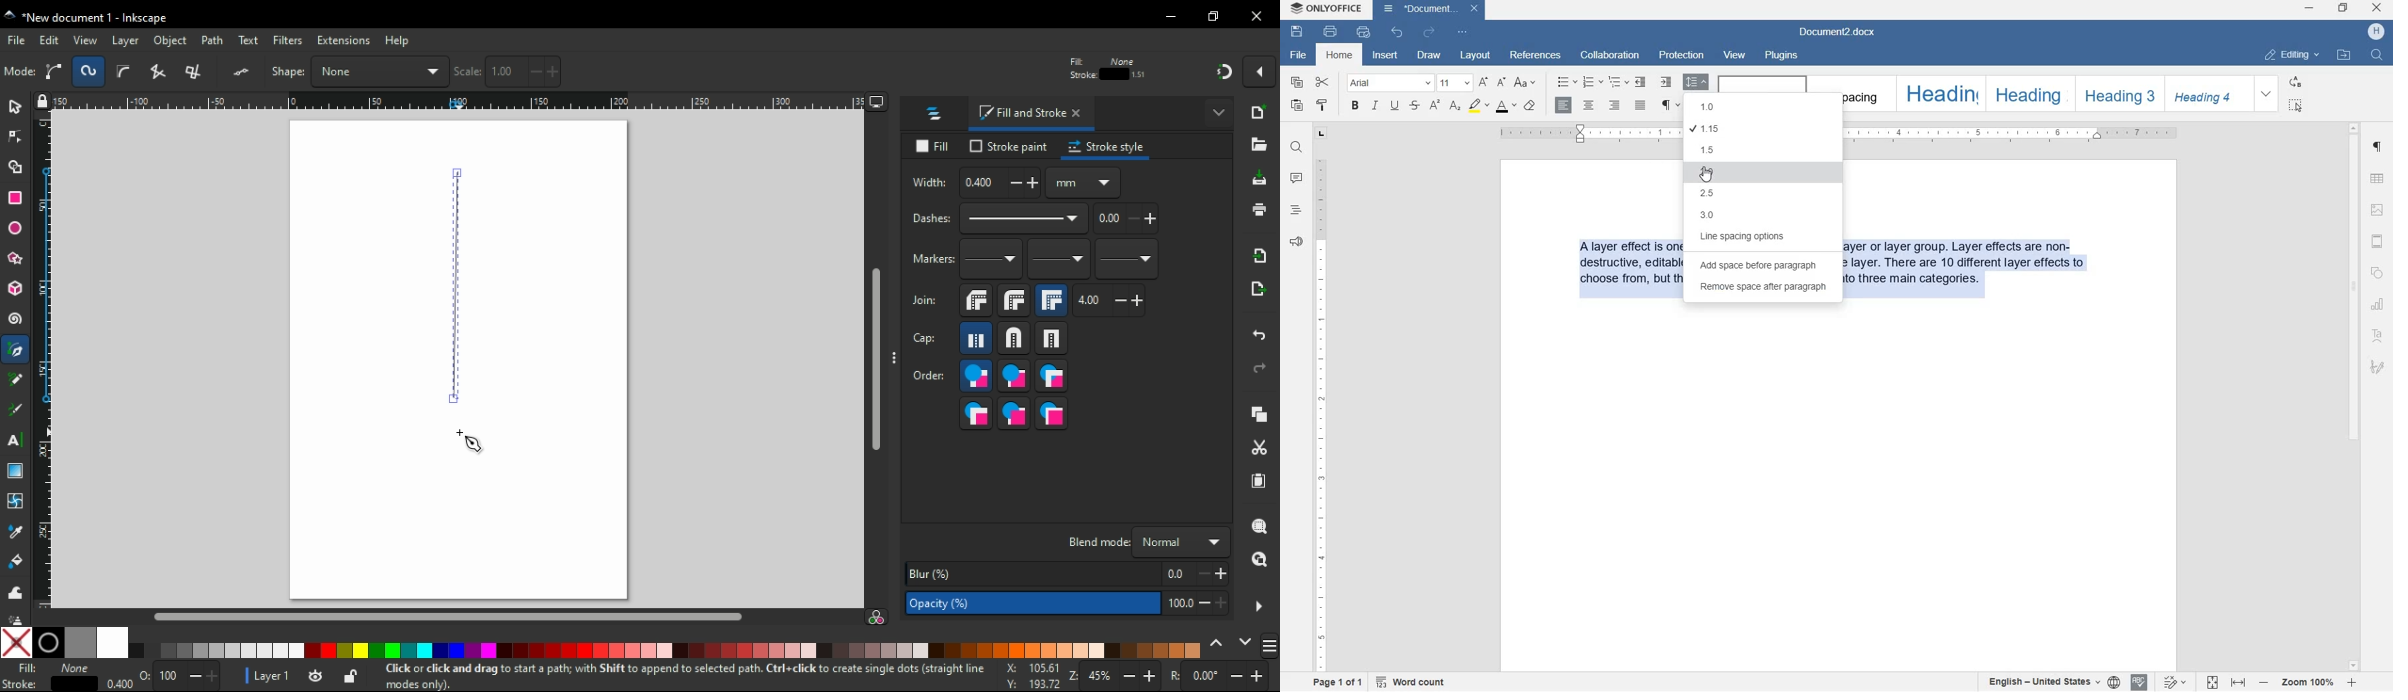 The height and width of the screenshot is (700, 2408). I want to click on markers,fill,stroke, so click(976, 413).